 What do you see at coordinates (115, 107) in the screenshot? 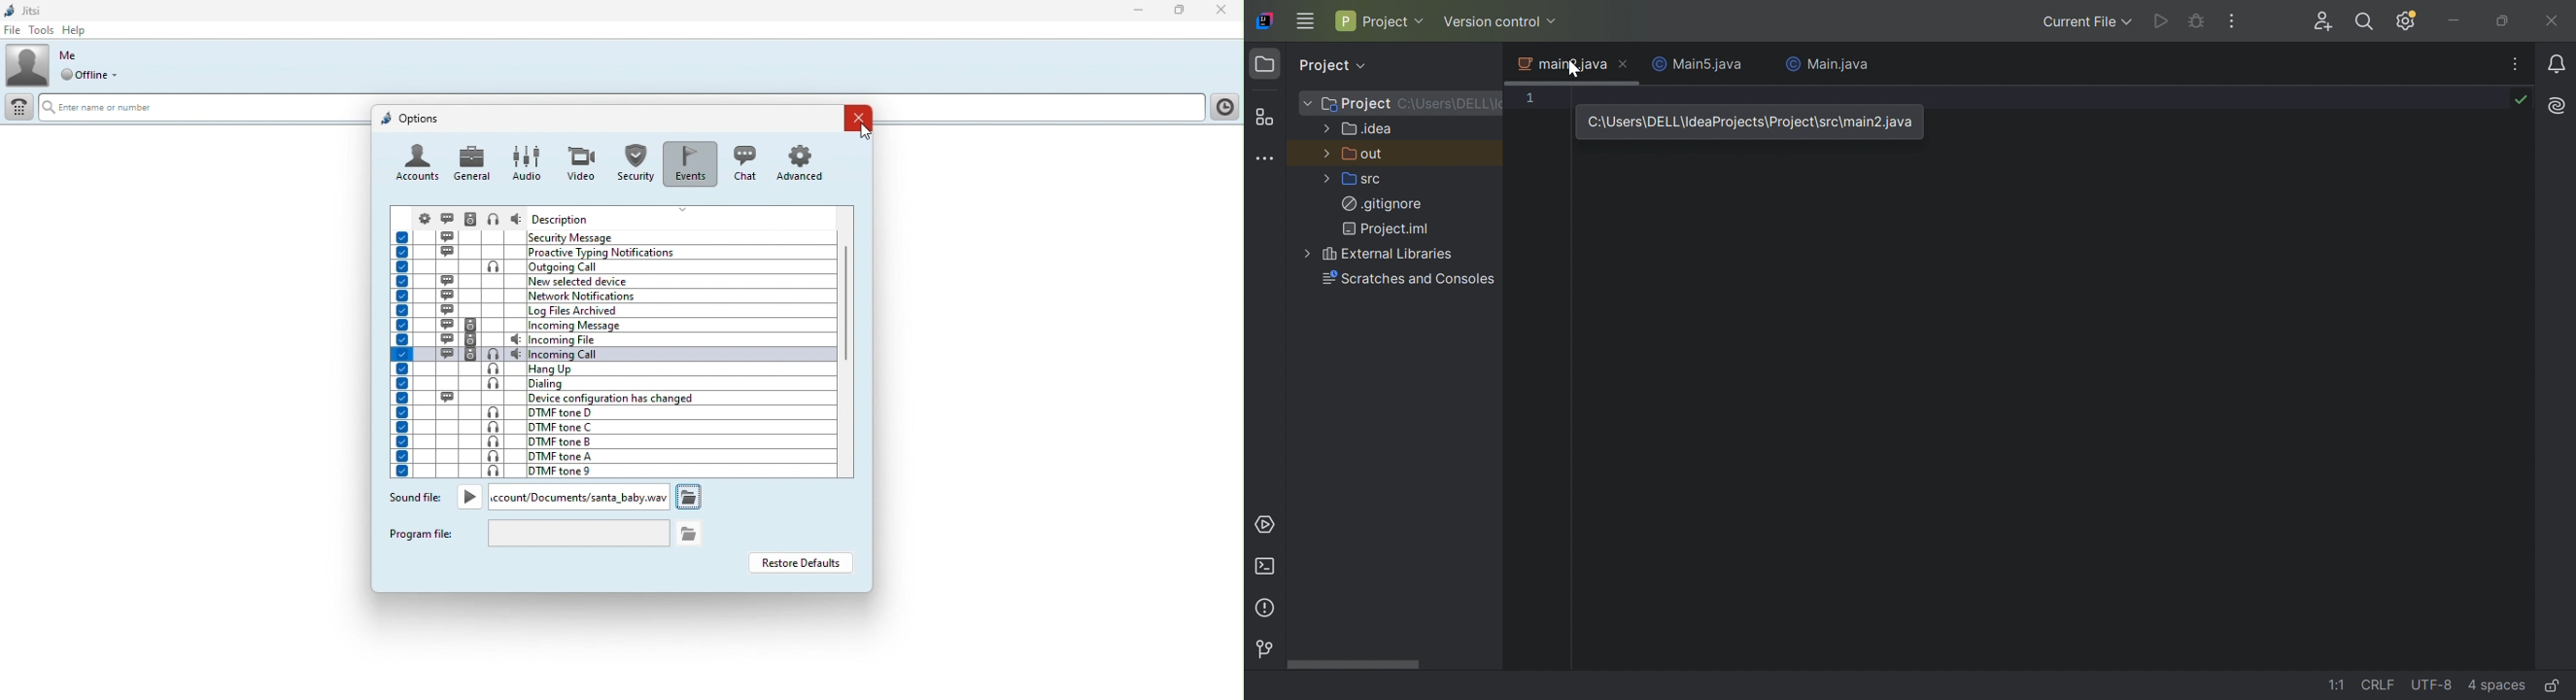
I see `Erte name or number` at bounding box center [115, 107].